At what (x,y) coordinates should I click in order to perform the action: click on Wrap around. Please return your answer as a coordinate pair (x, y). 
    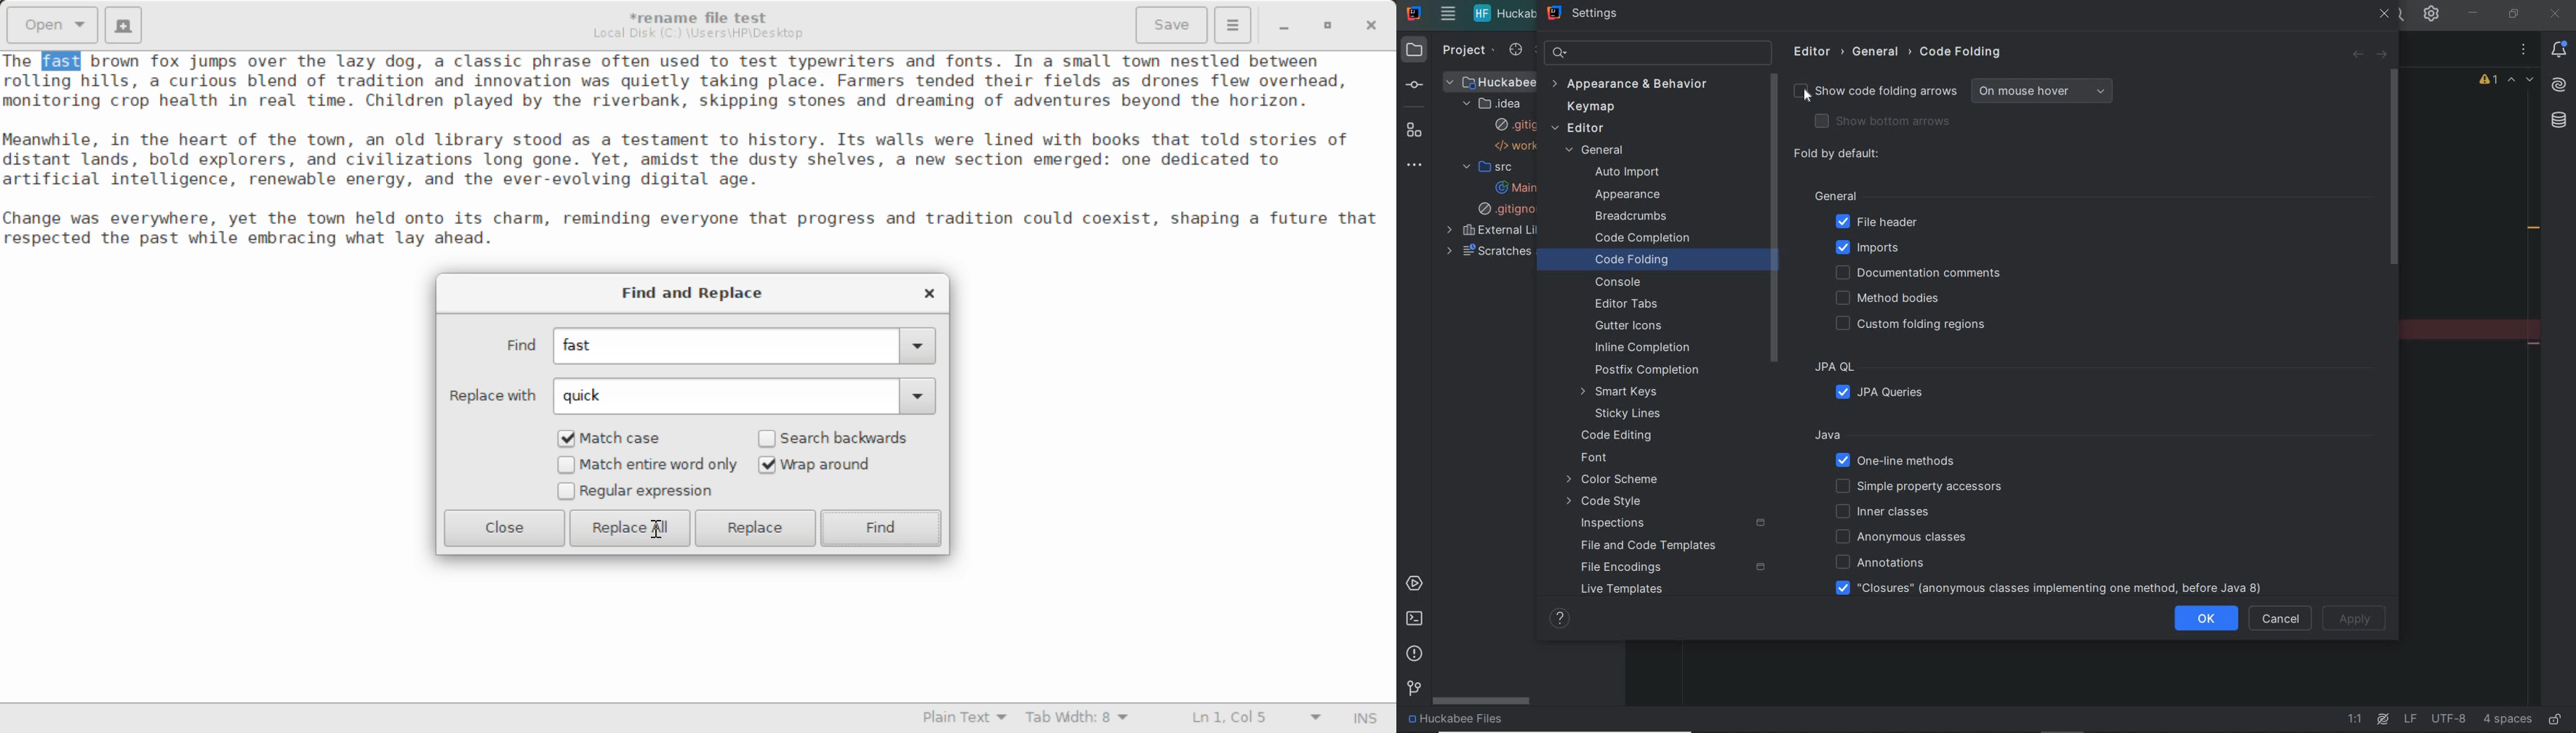
    Looking at the image, I should click on (838, 465).